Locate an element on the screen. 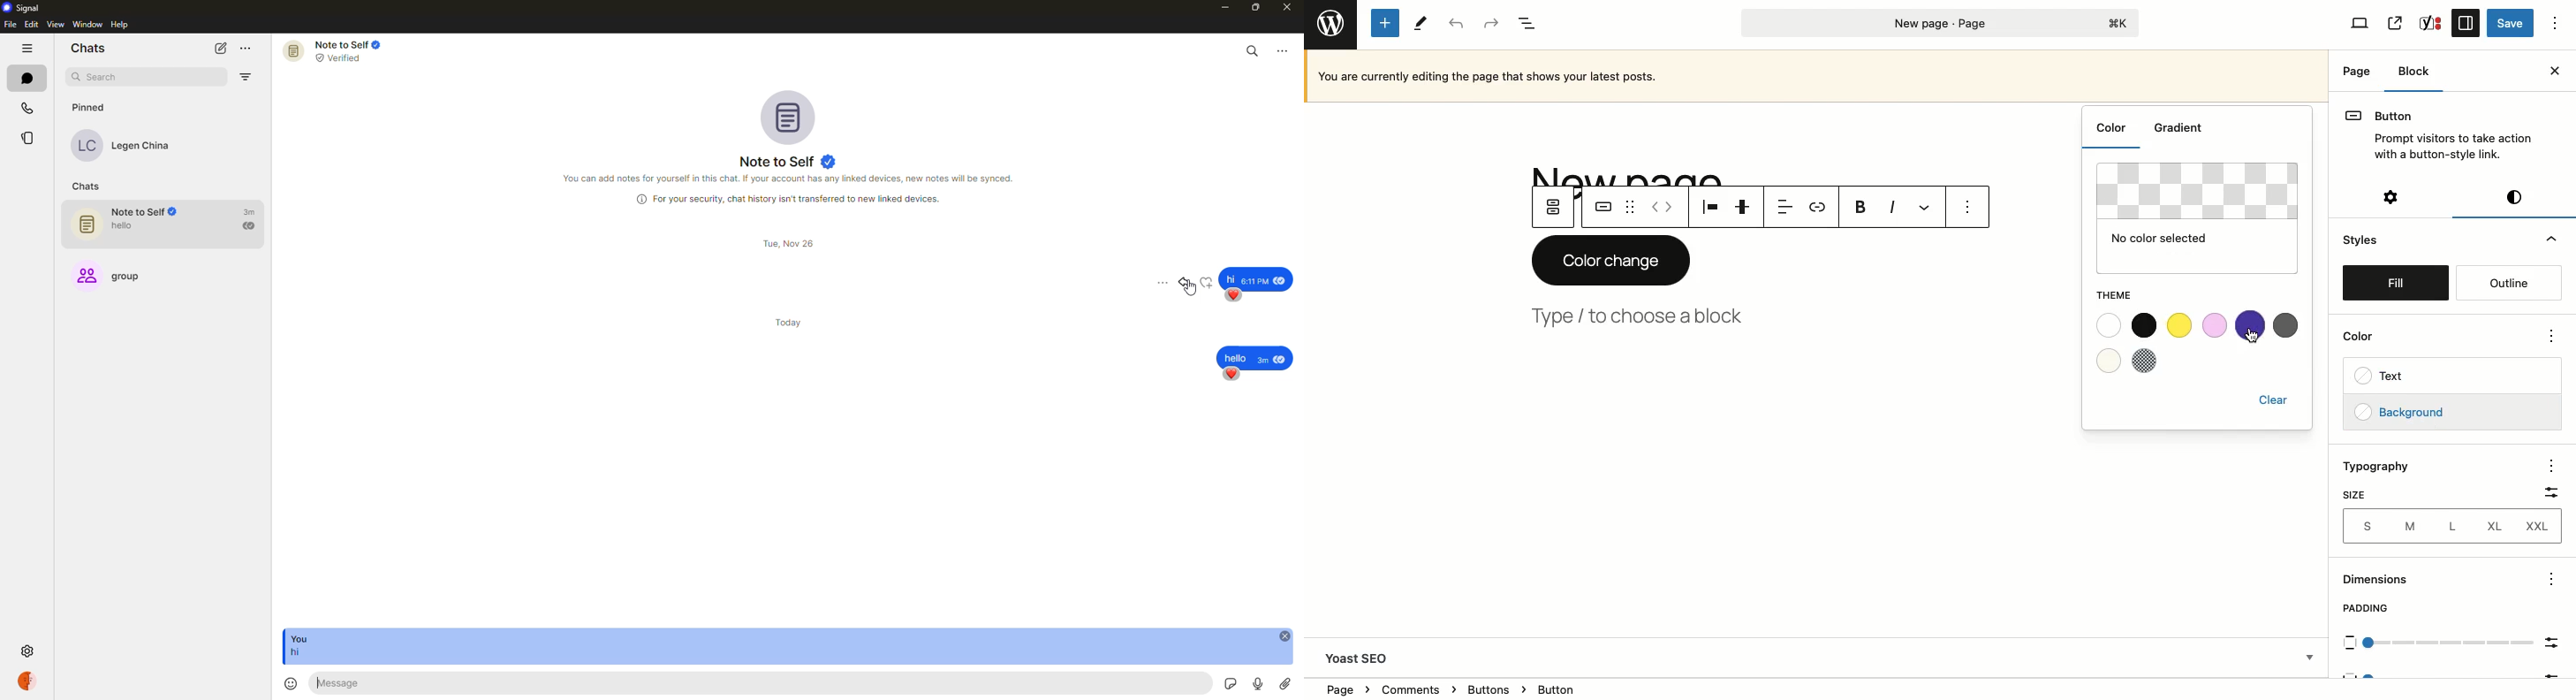  reply is located at coordinates (1188, 283).